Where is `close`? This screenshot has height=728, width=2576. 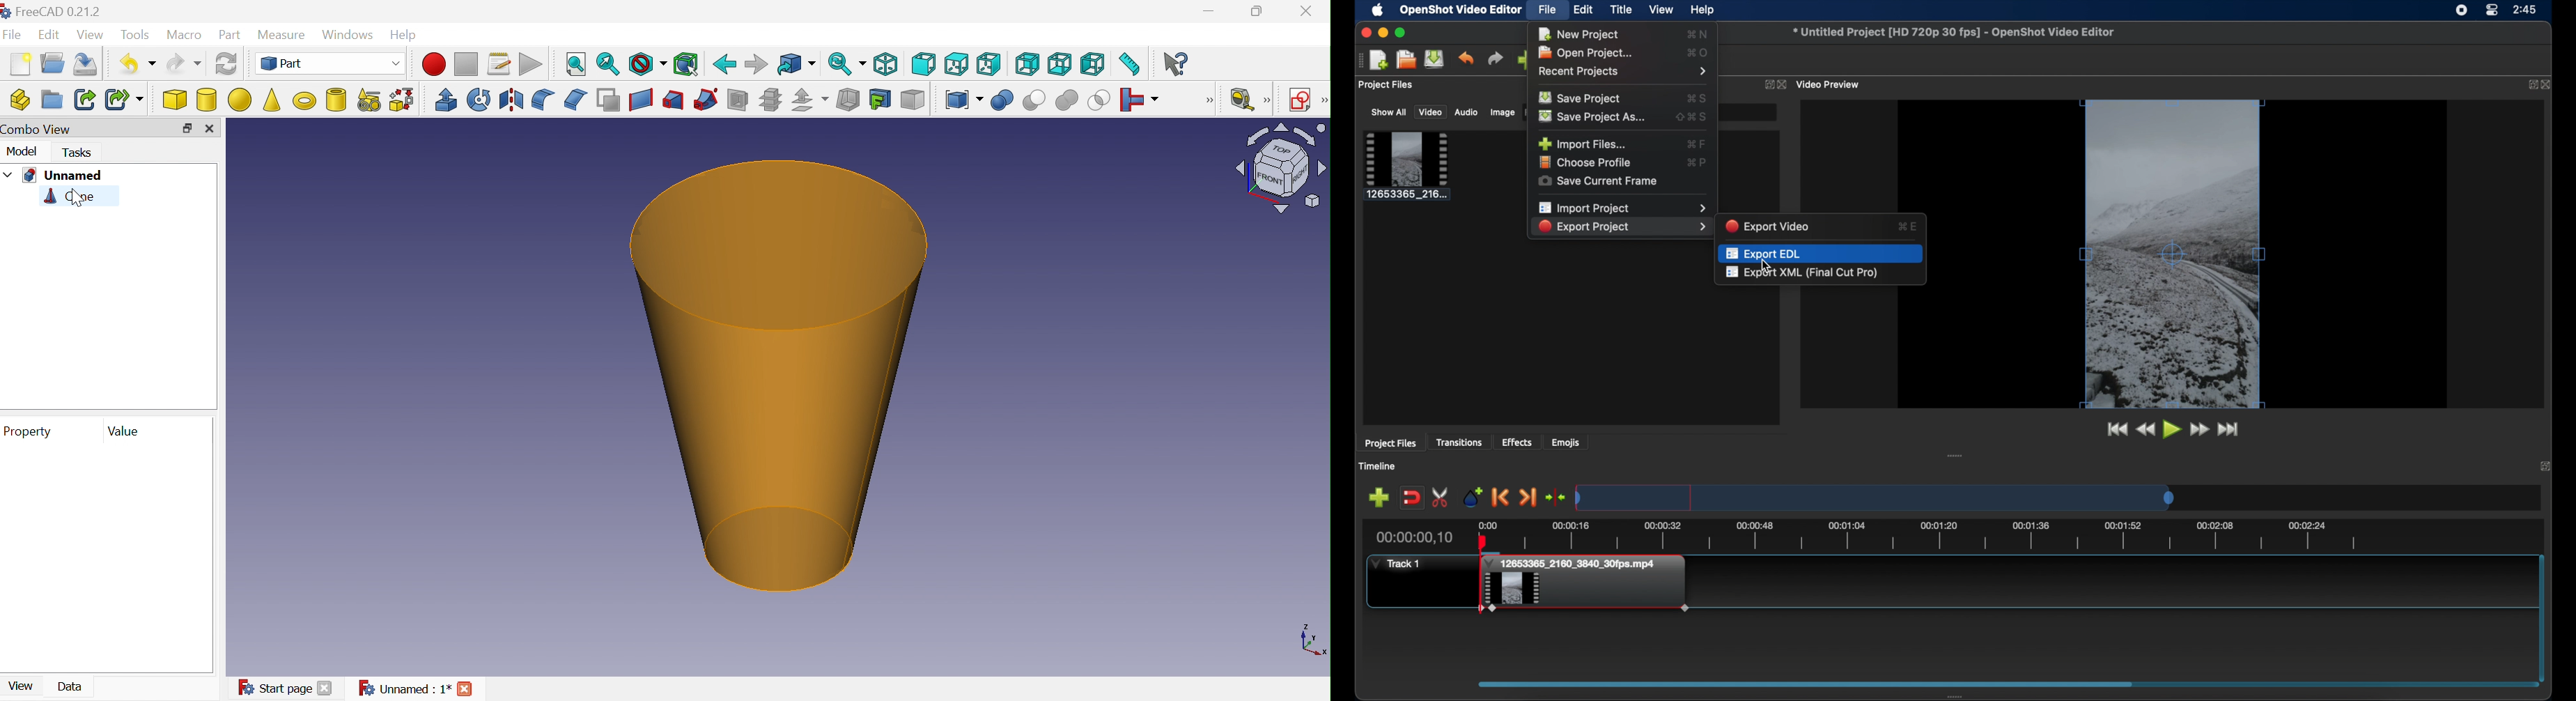
close is located at coordinates (1364, 33).